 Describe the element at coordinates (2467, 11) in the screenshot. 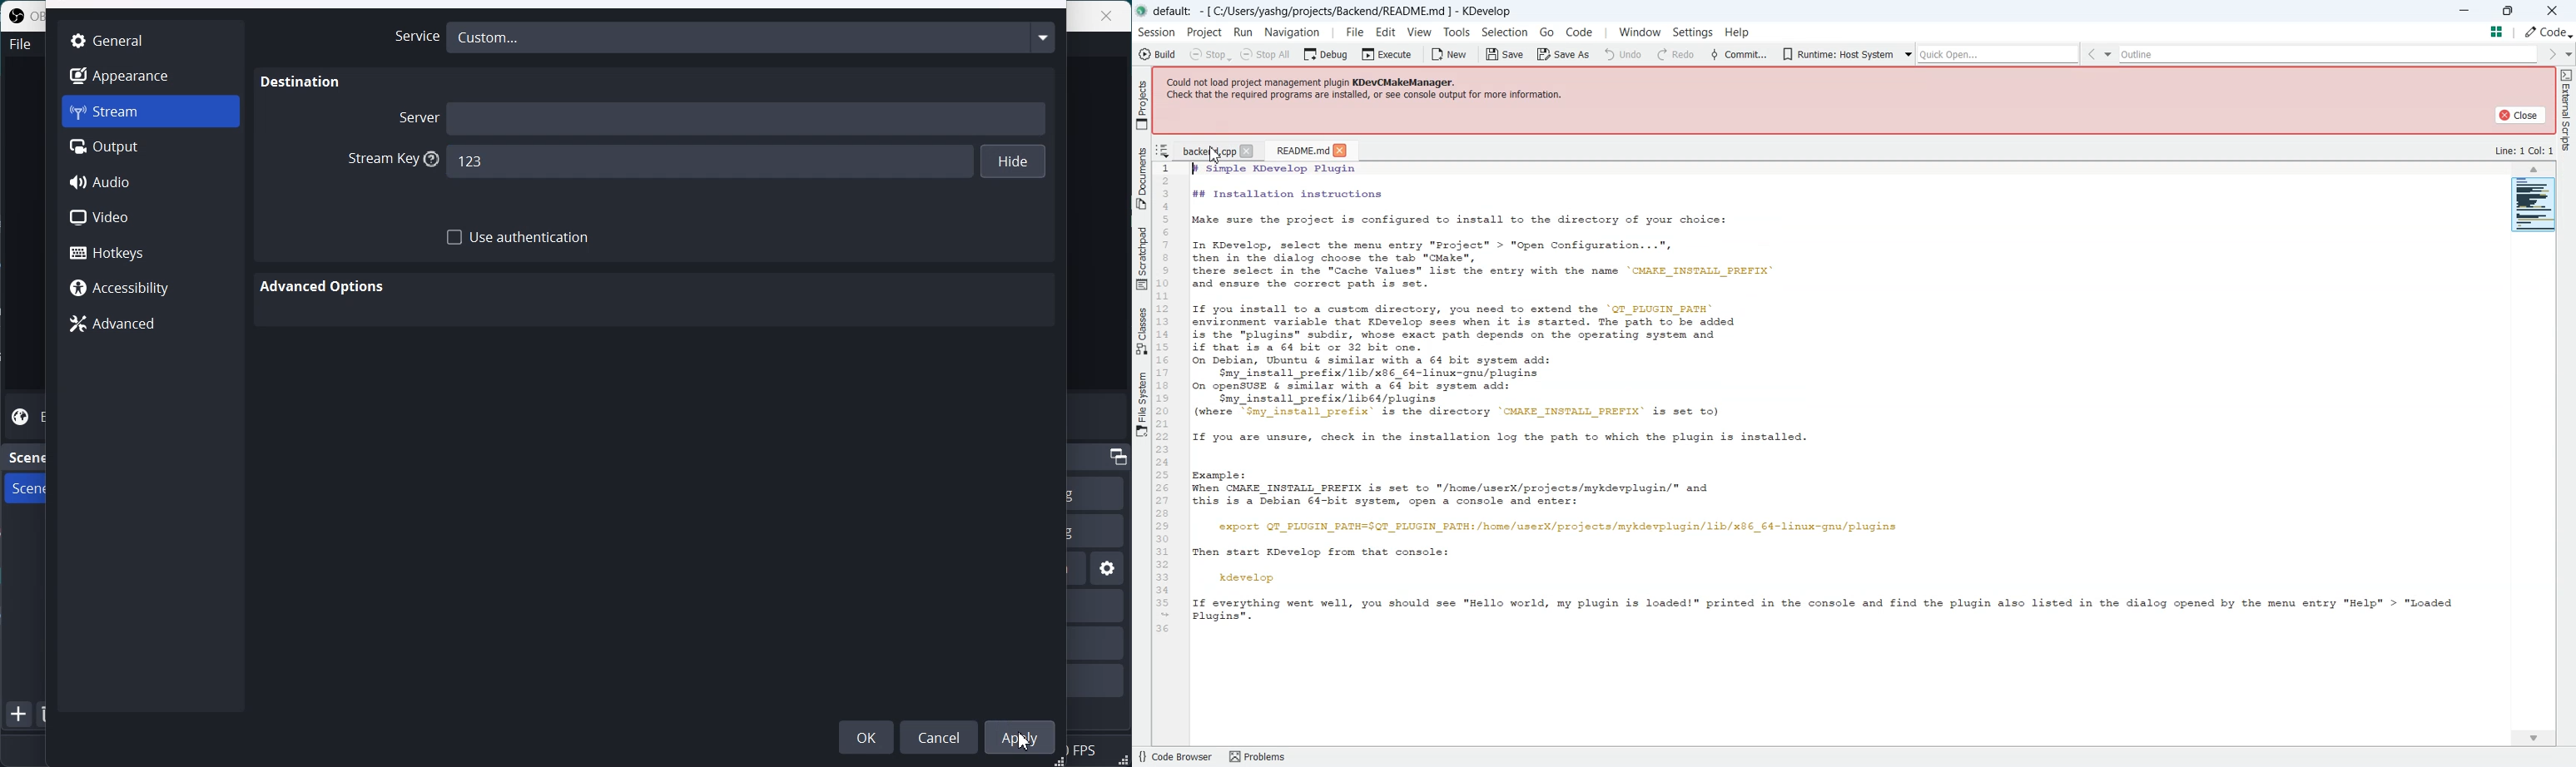

I see `Minimize` at that location.